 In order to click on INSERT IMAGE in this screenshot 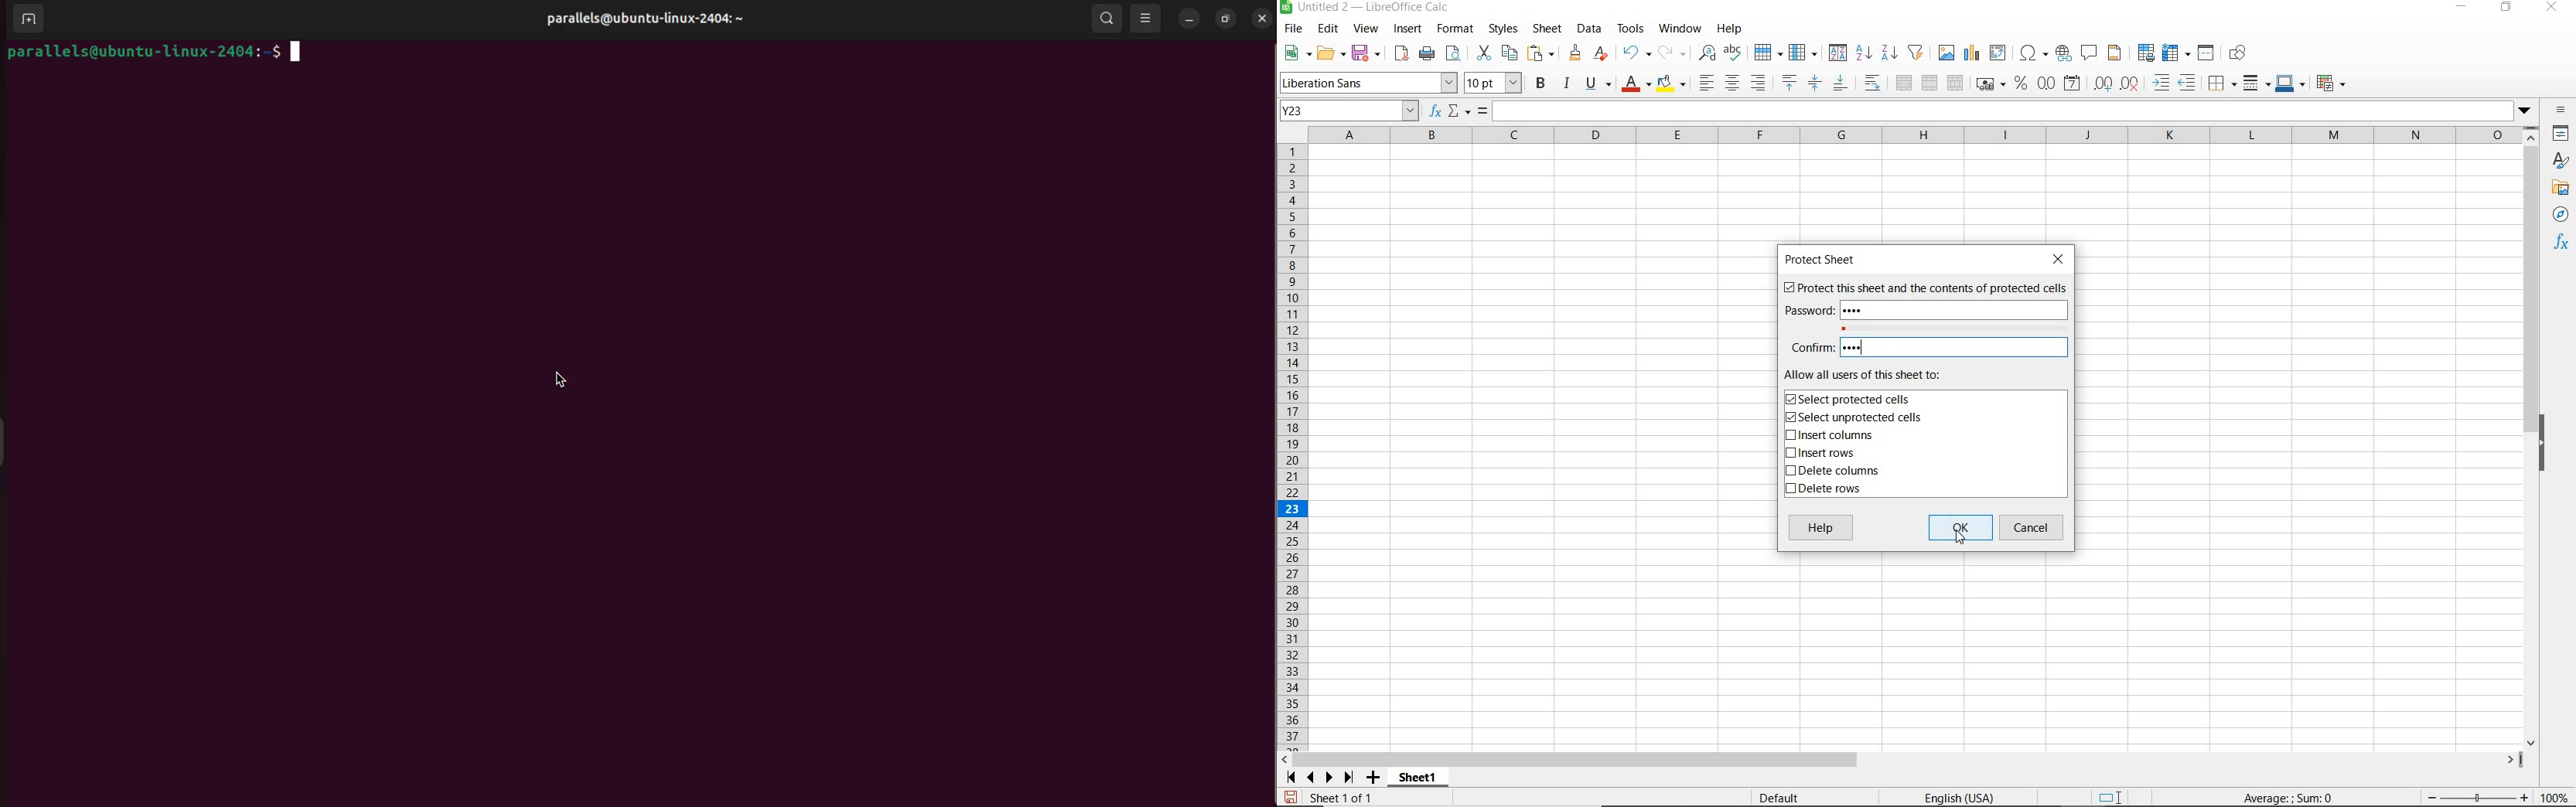, I will do `click(1947, 52)`.